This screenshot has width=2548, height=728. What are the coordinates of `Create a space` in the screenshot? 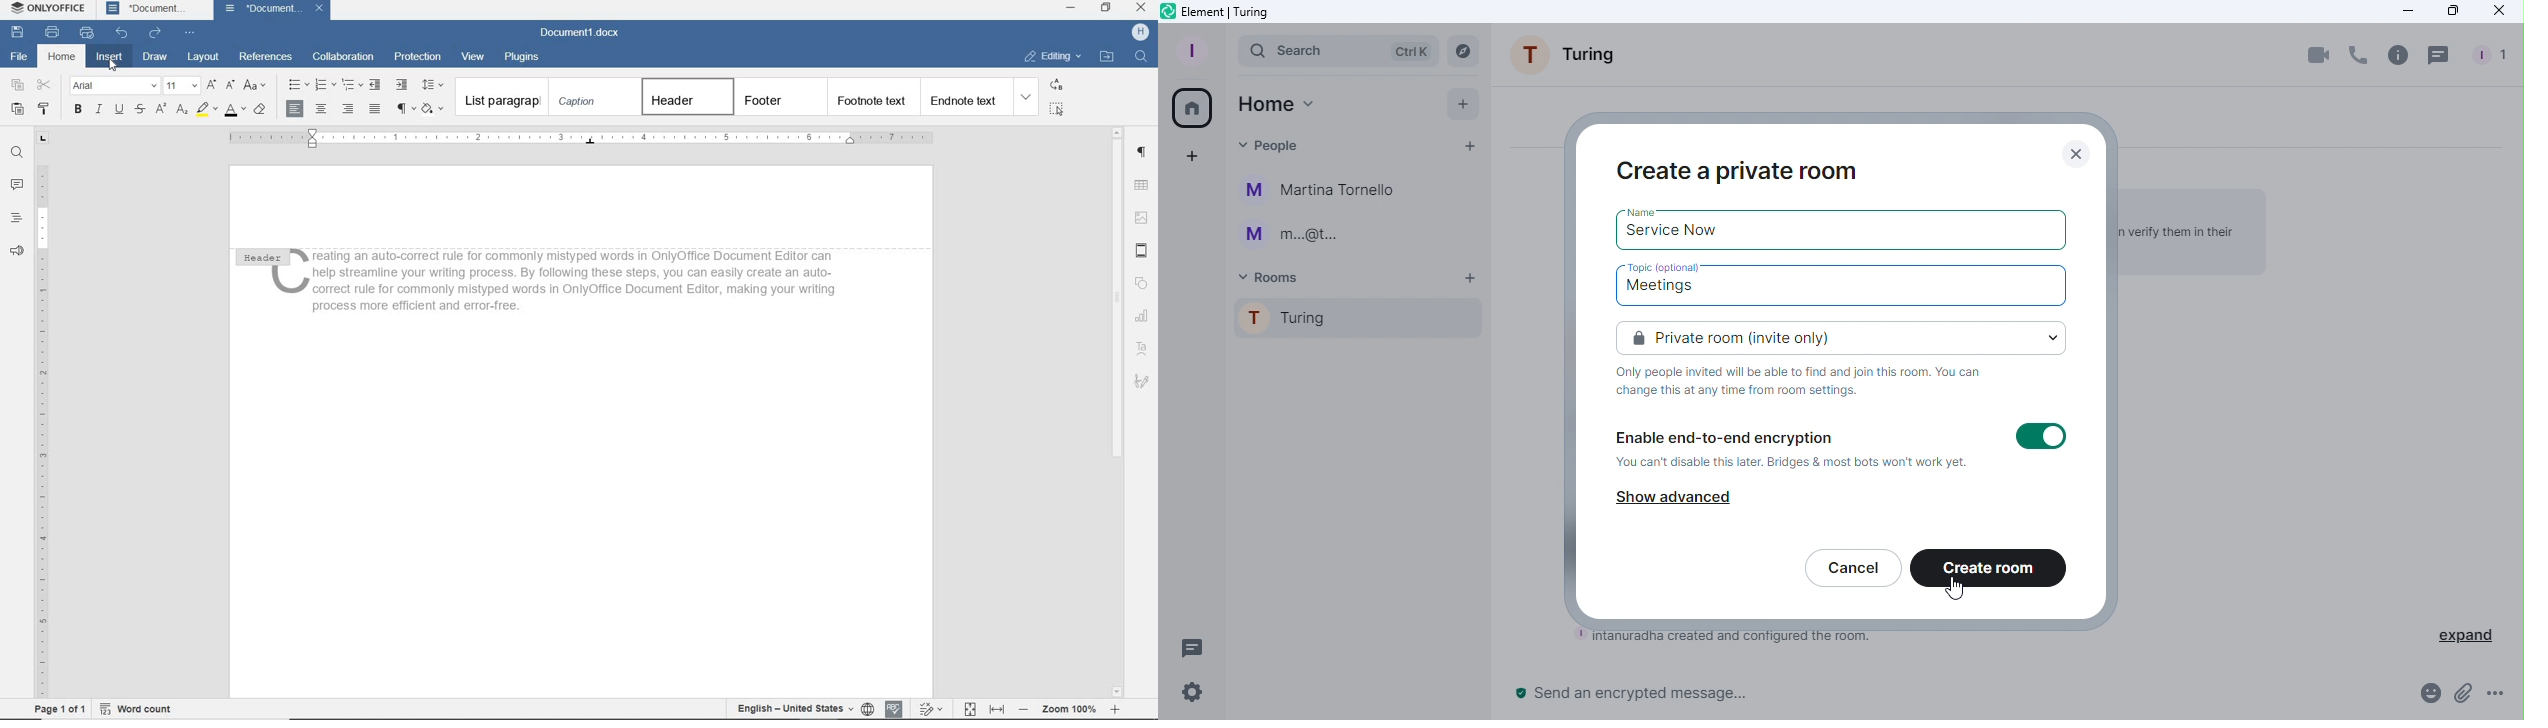 It's located at (1193, 157).